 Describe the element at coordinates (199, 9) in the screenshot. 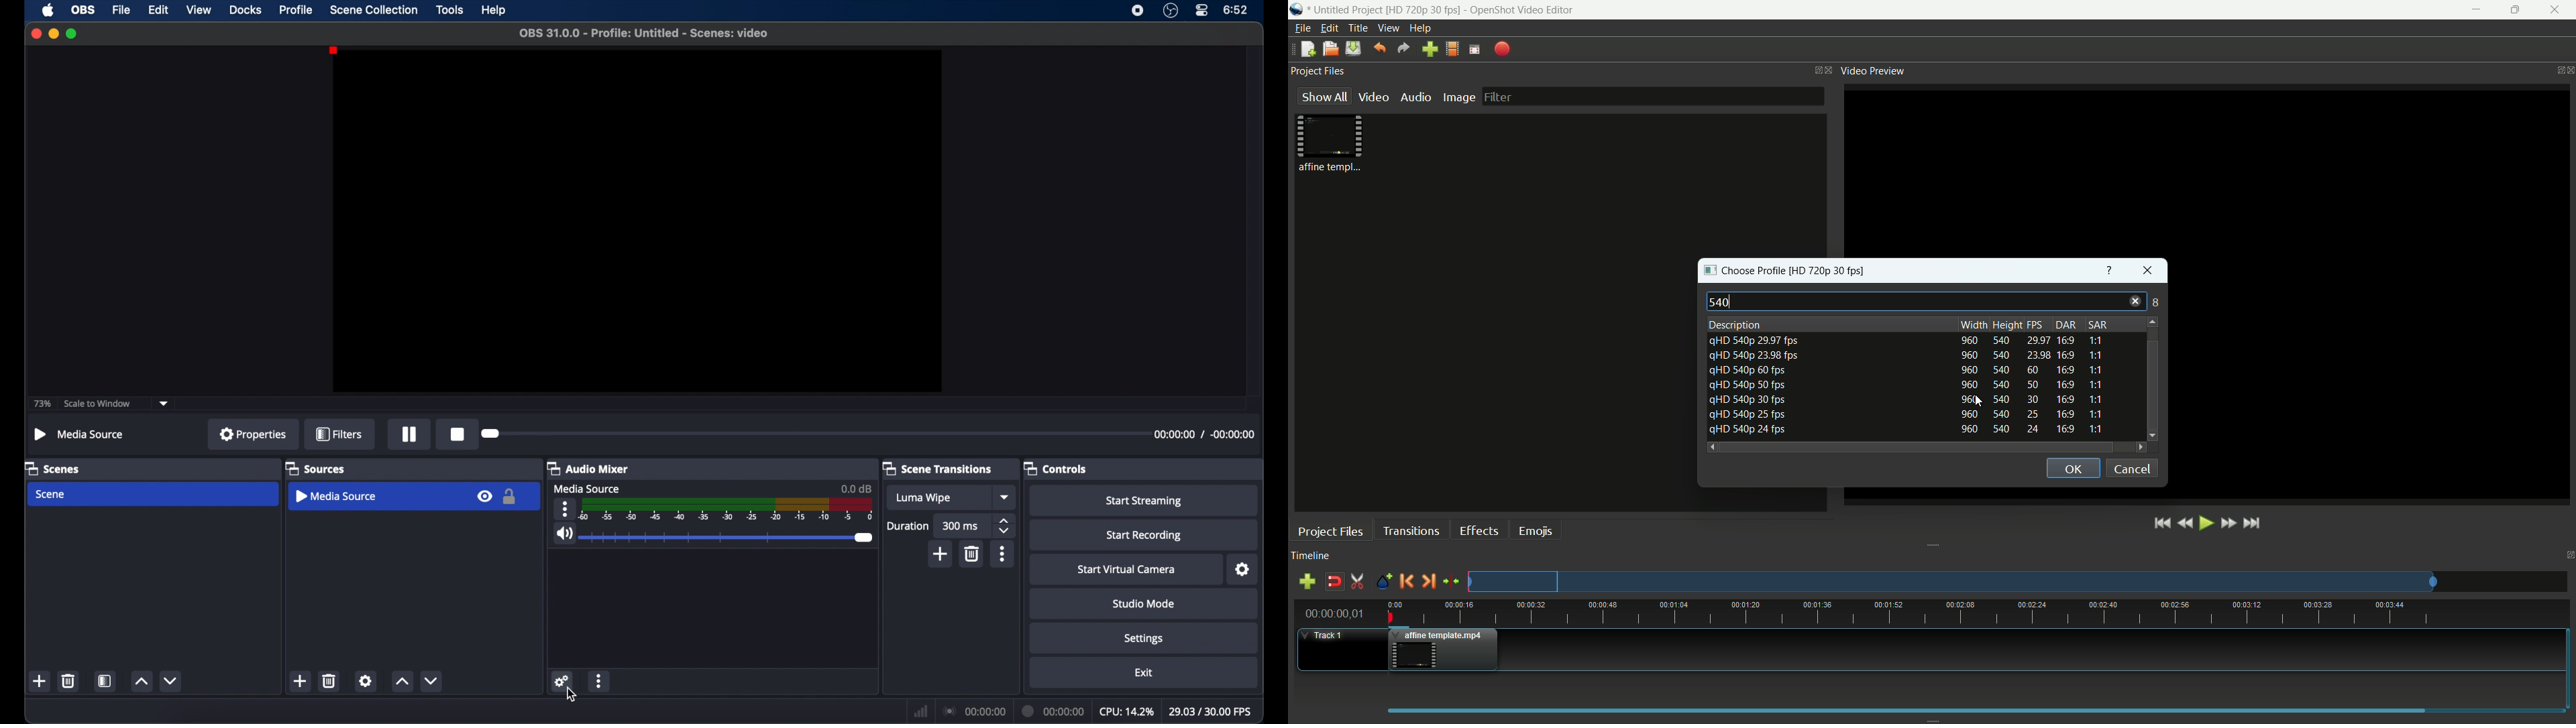

I see `view` at that location.